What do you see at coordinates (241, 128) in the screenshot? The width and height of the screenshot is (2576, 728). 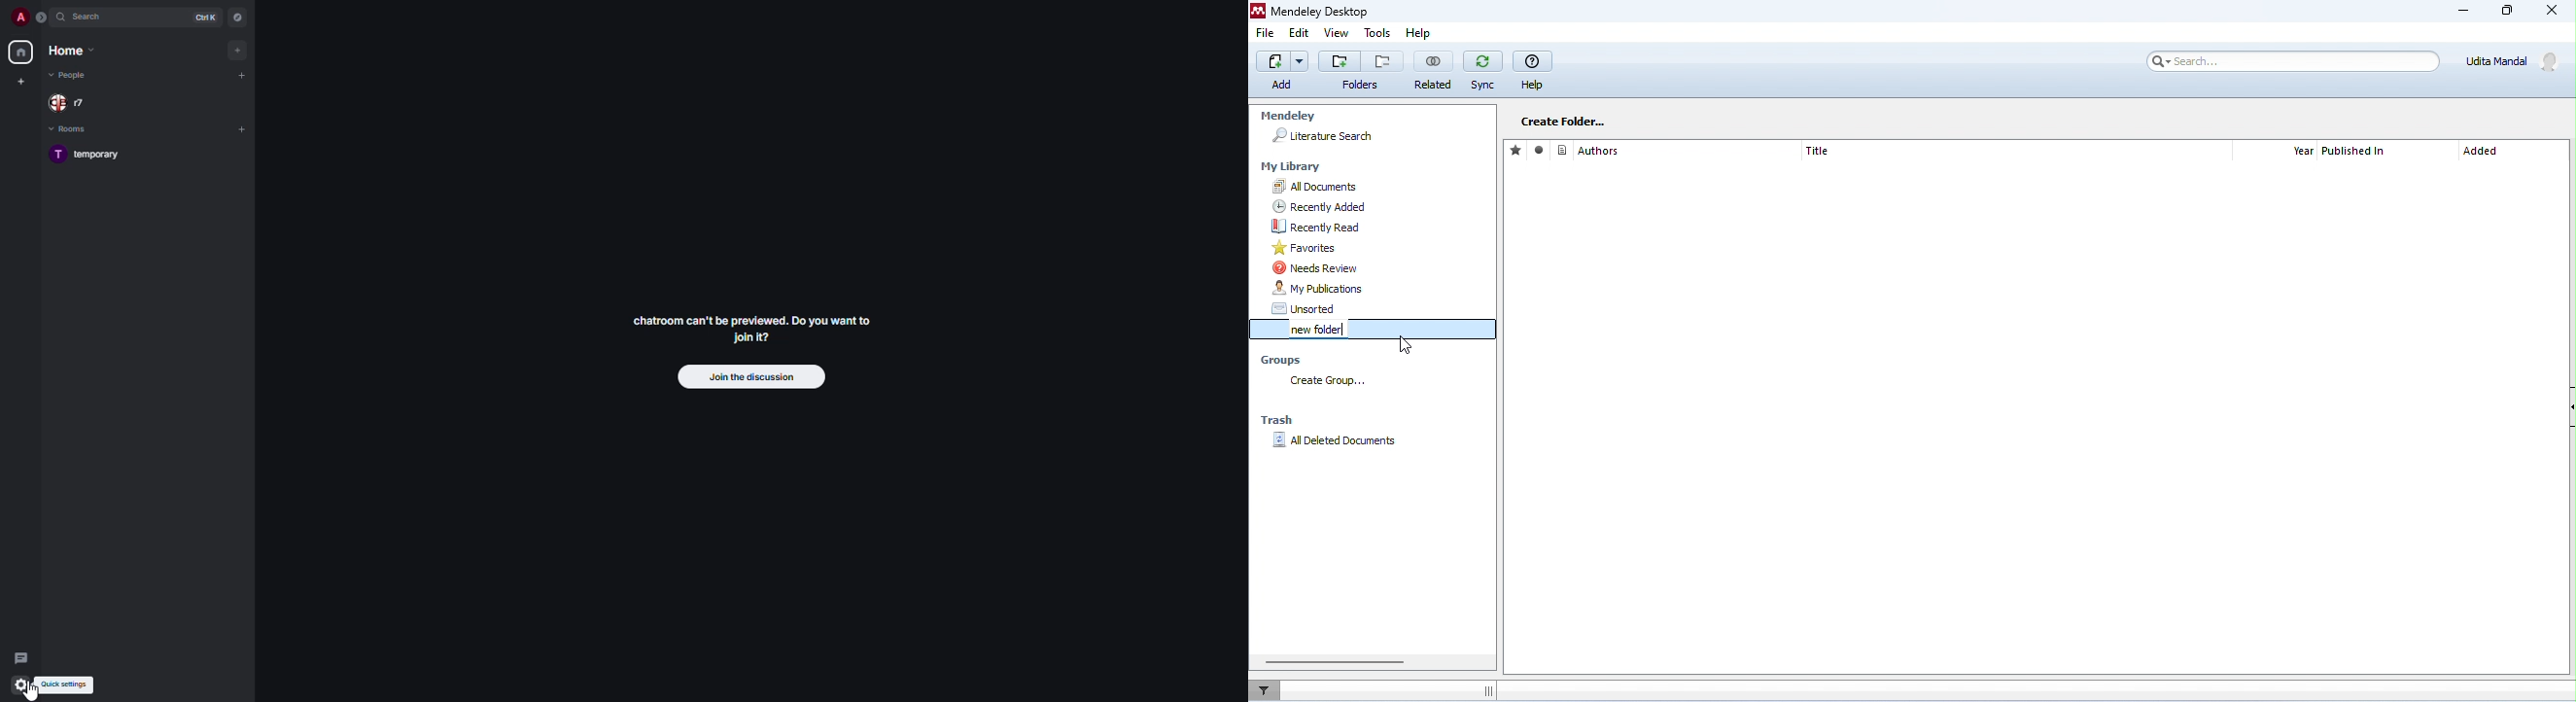 I see `add` at bounding box center [241, 128].